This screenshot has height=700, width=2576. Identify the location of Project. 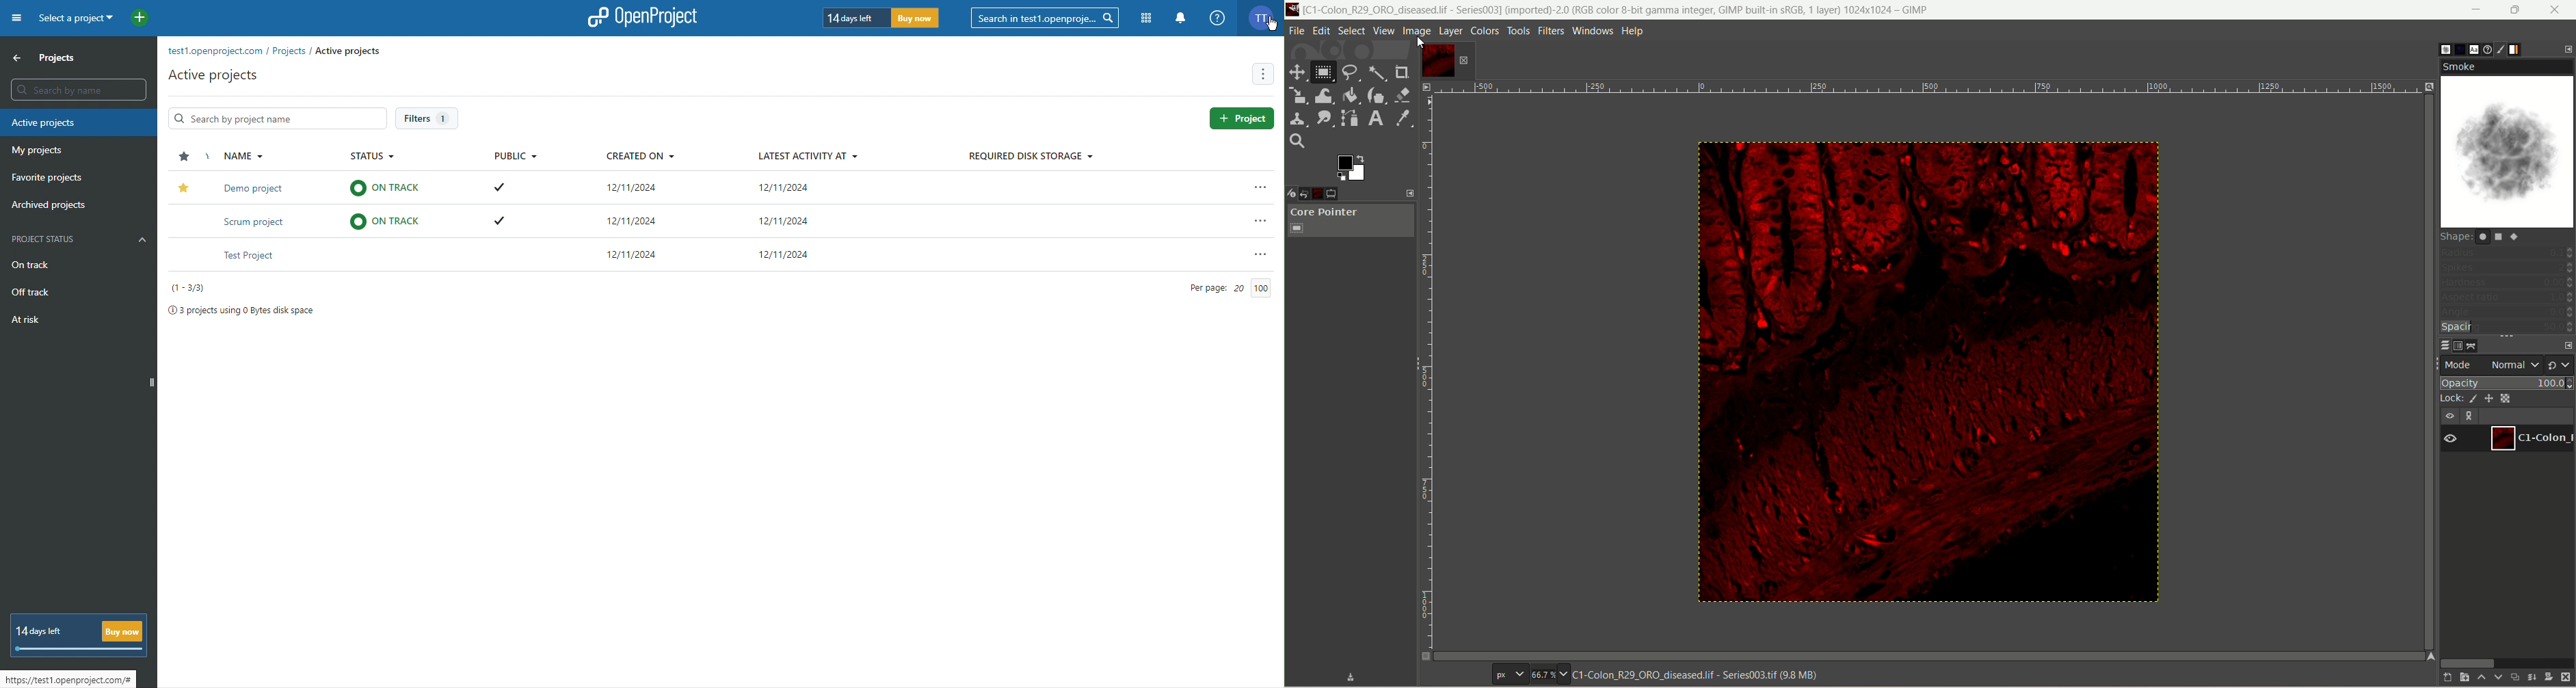
(1240, 118).